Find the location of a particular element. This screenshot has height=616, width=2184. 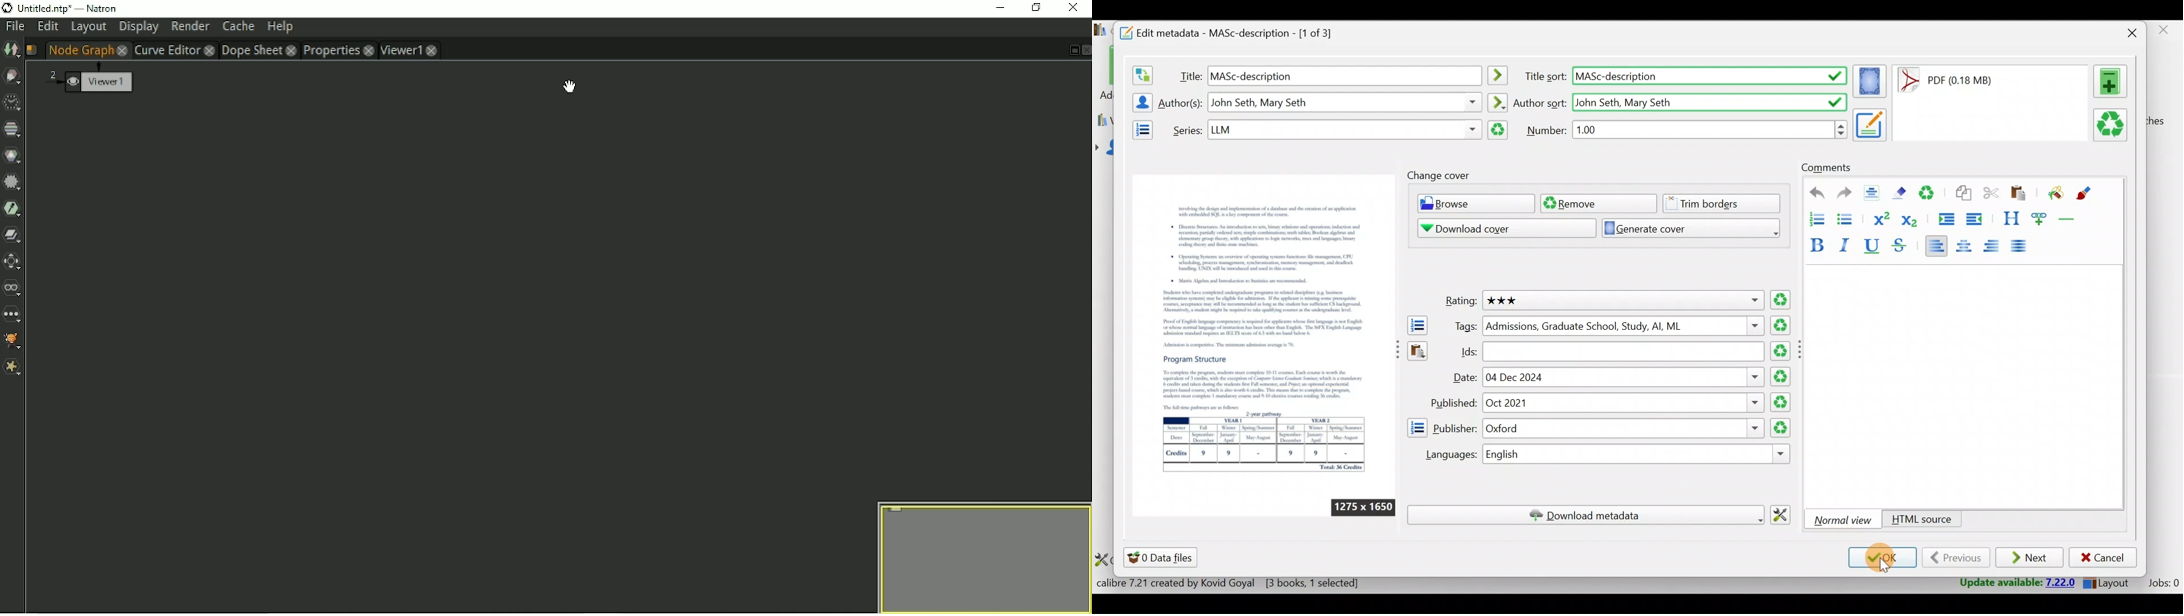

Data files is located at coordinates (1162, 557).